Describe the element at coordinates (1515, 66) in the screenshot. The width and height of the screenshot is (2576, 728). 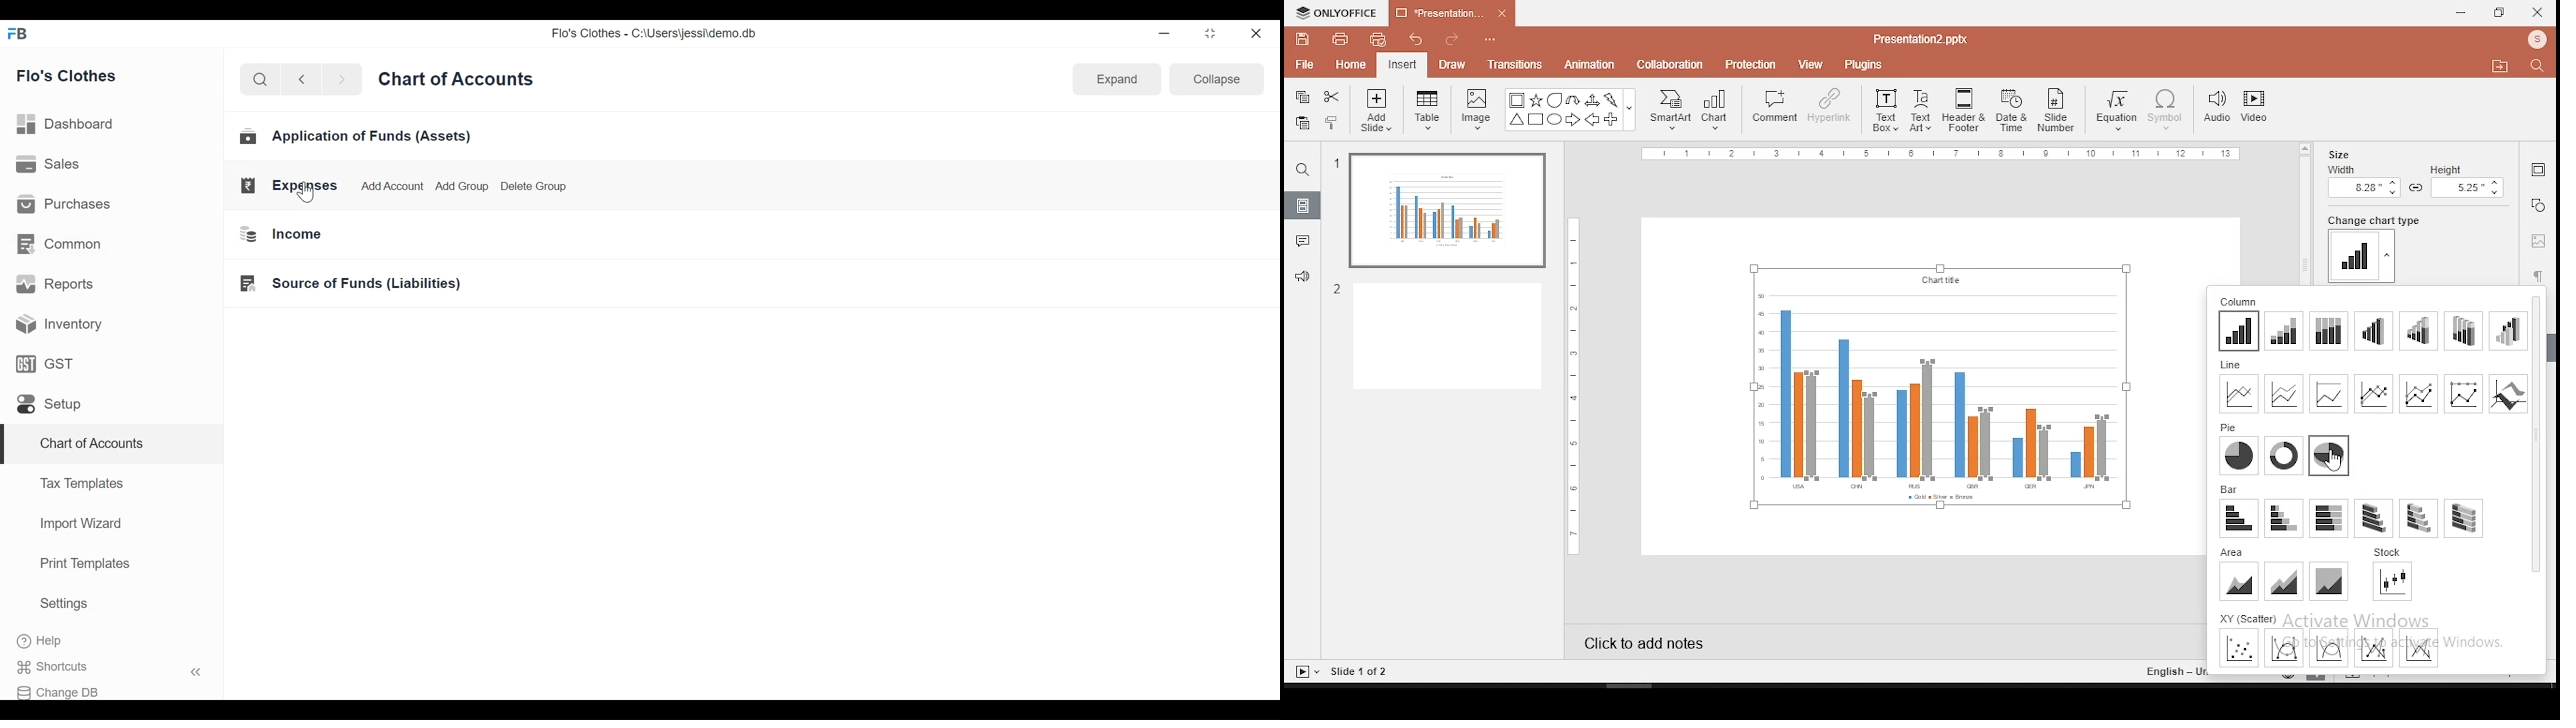
I see `transitions` at that location.